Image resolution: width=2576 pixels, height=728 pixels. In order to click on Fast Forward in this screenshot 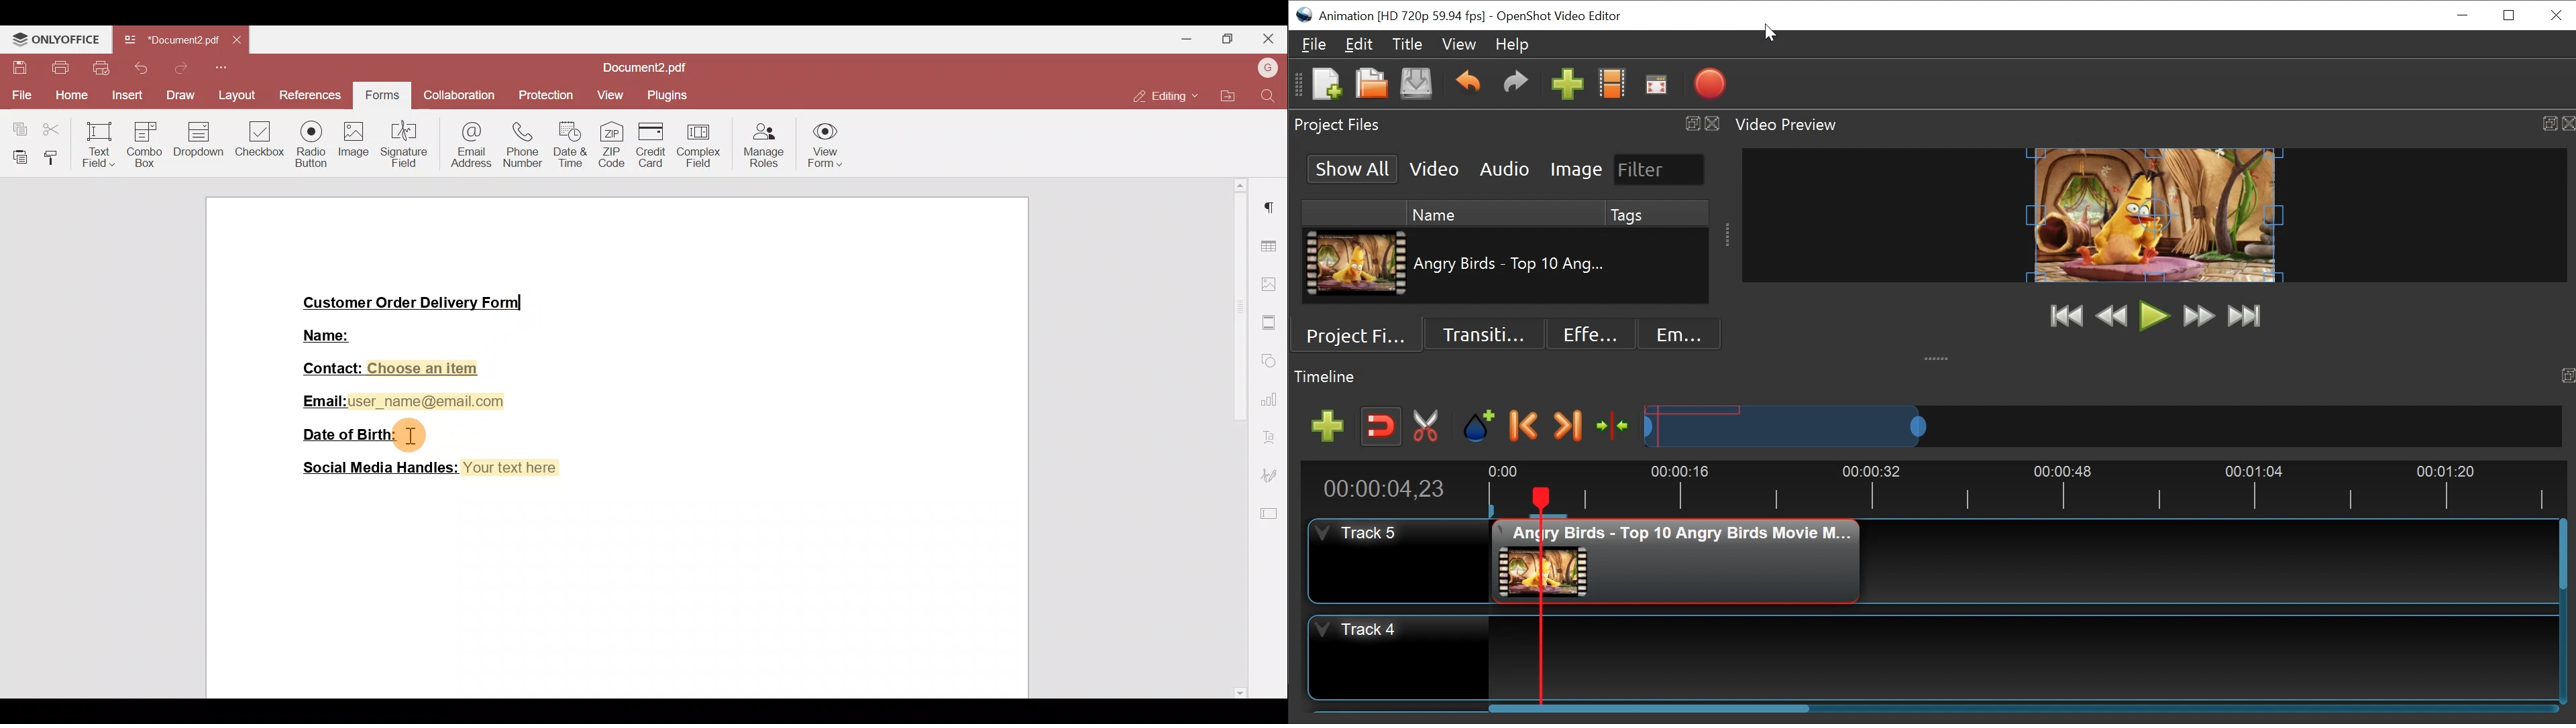, I will do `click(2199, 318)`.